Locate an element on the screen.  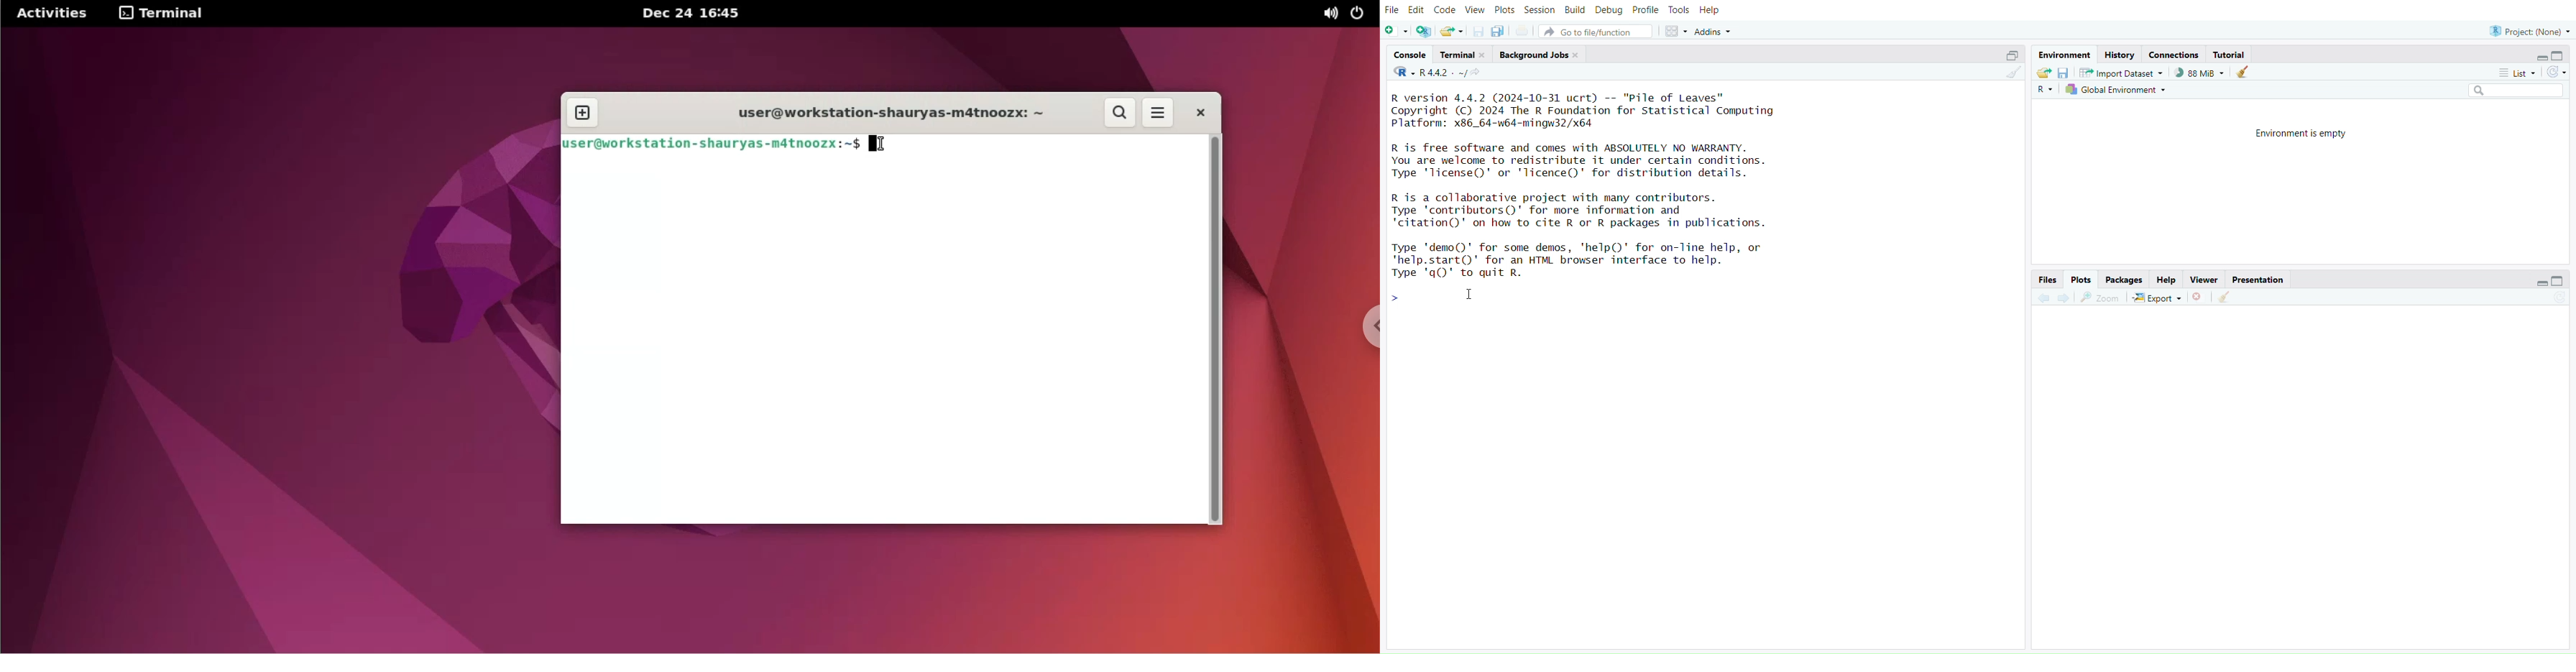
refresh list is located at coordinates (2556, 71).